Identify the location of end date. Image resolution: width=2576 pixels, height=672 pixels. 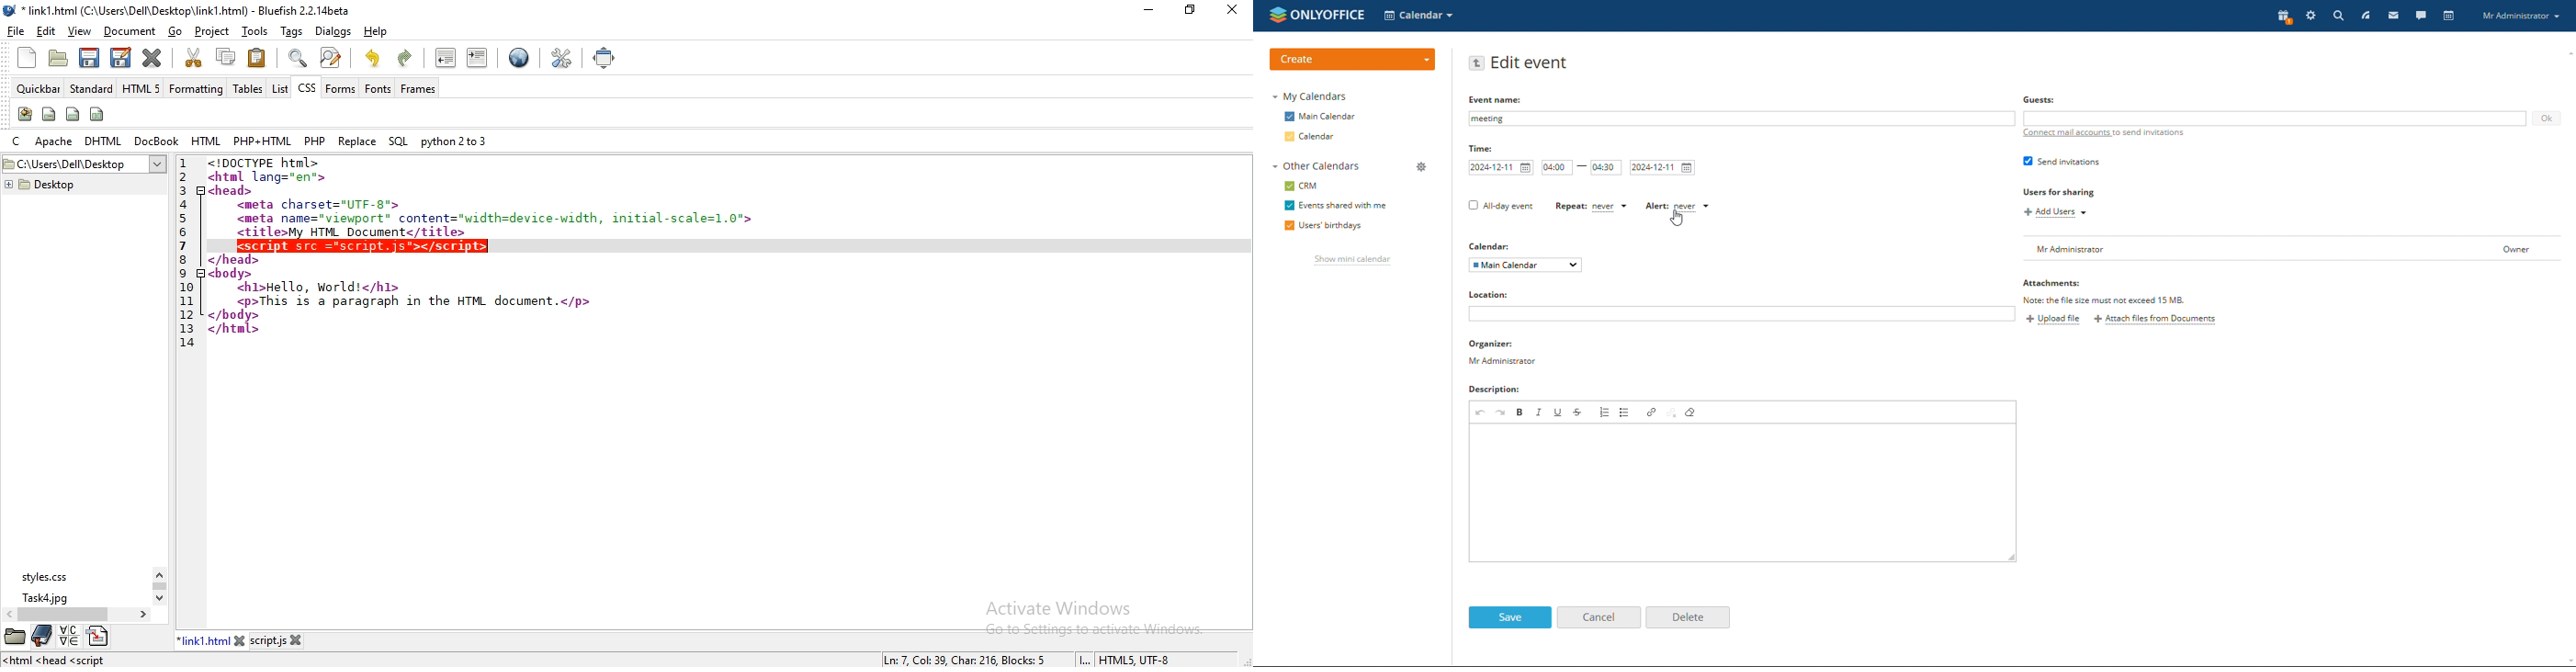
(1662, 167).